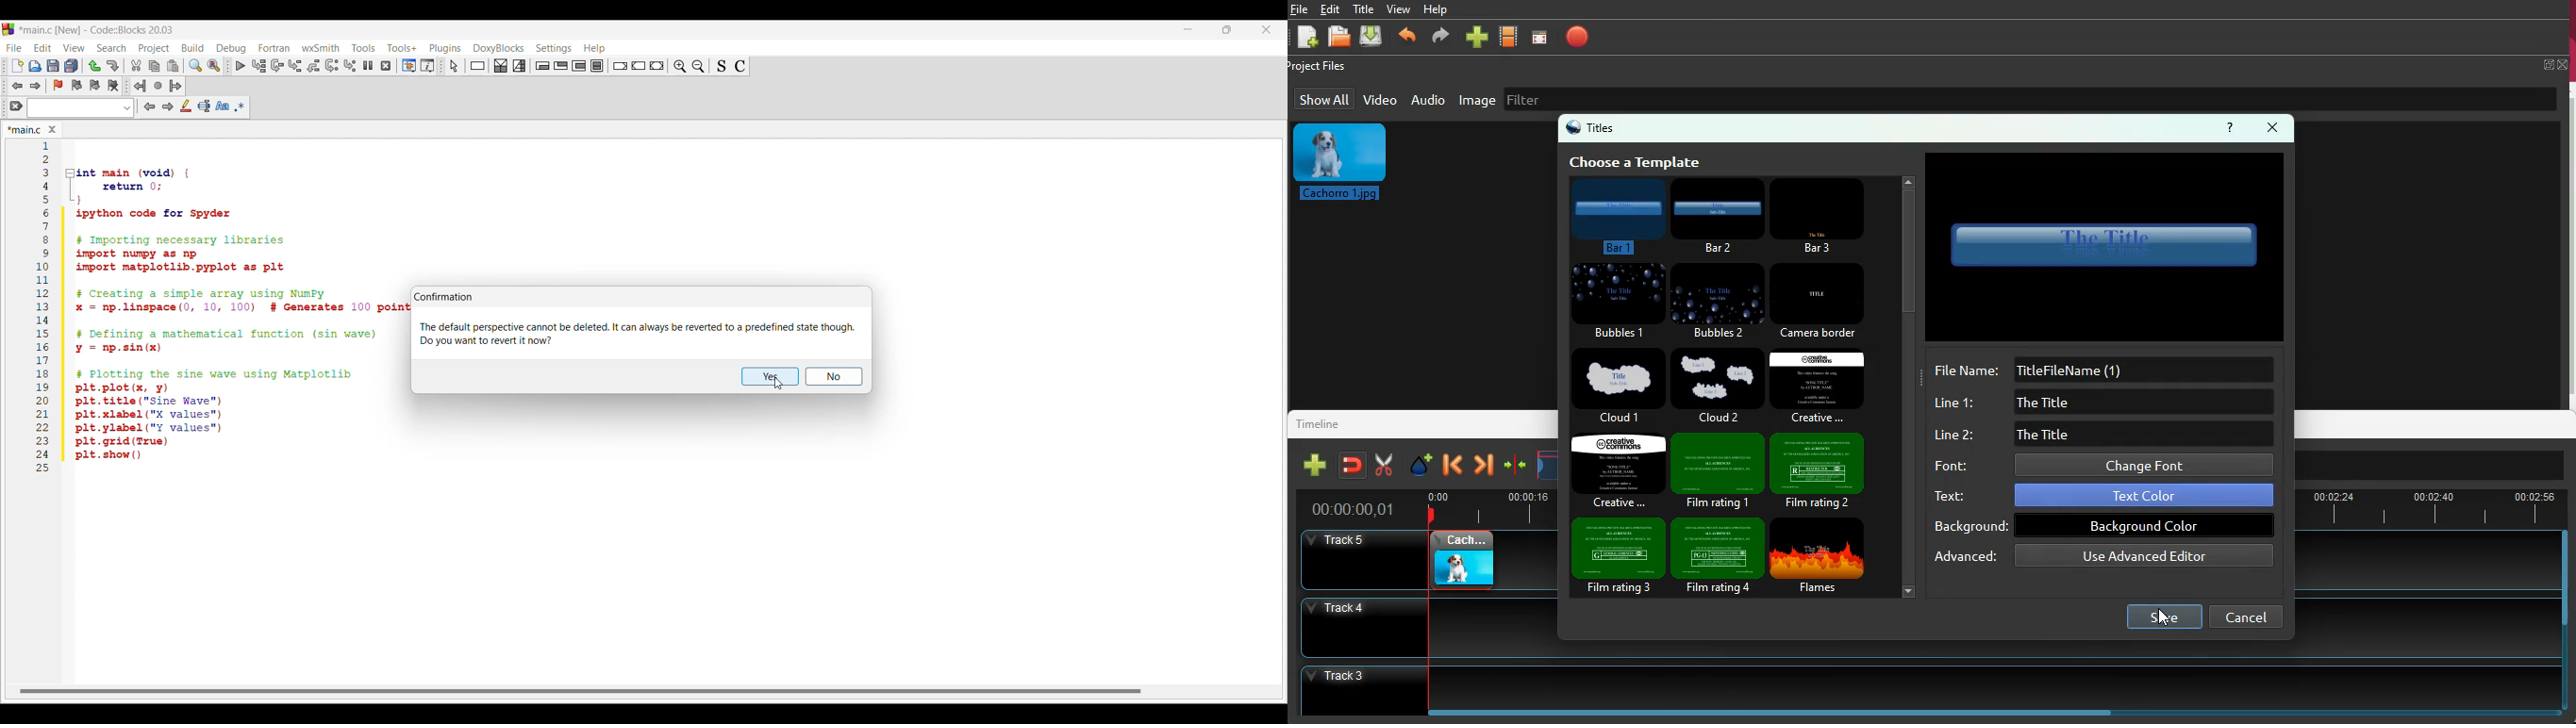 This screenshot has height=728, width=2576. Describe the element at coordinates (240, 107) in the screenshot. I see `Use regex` at that location.